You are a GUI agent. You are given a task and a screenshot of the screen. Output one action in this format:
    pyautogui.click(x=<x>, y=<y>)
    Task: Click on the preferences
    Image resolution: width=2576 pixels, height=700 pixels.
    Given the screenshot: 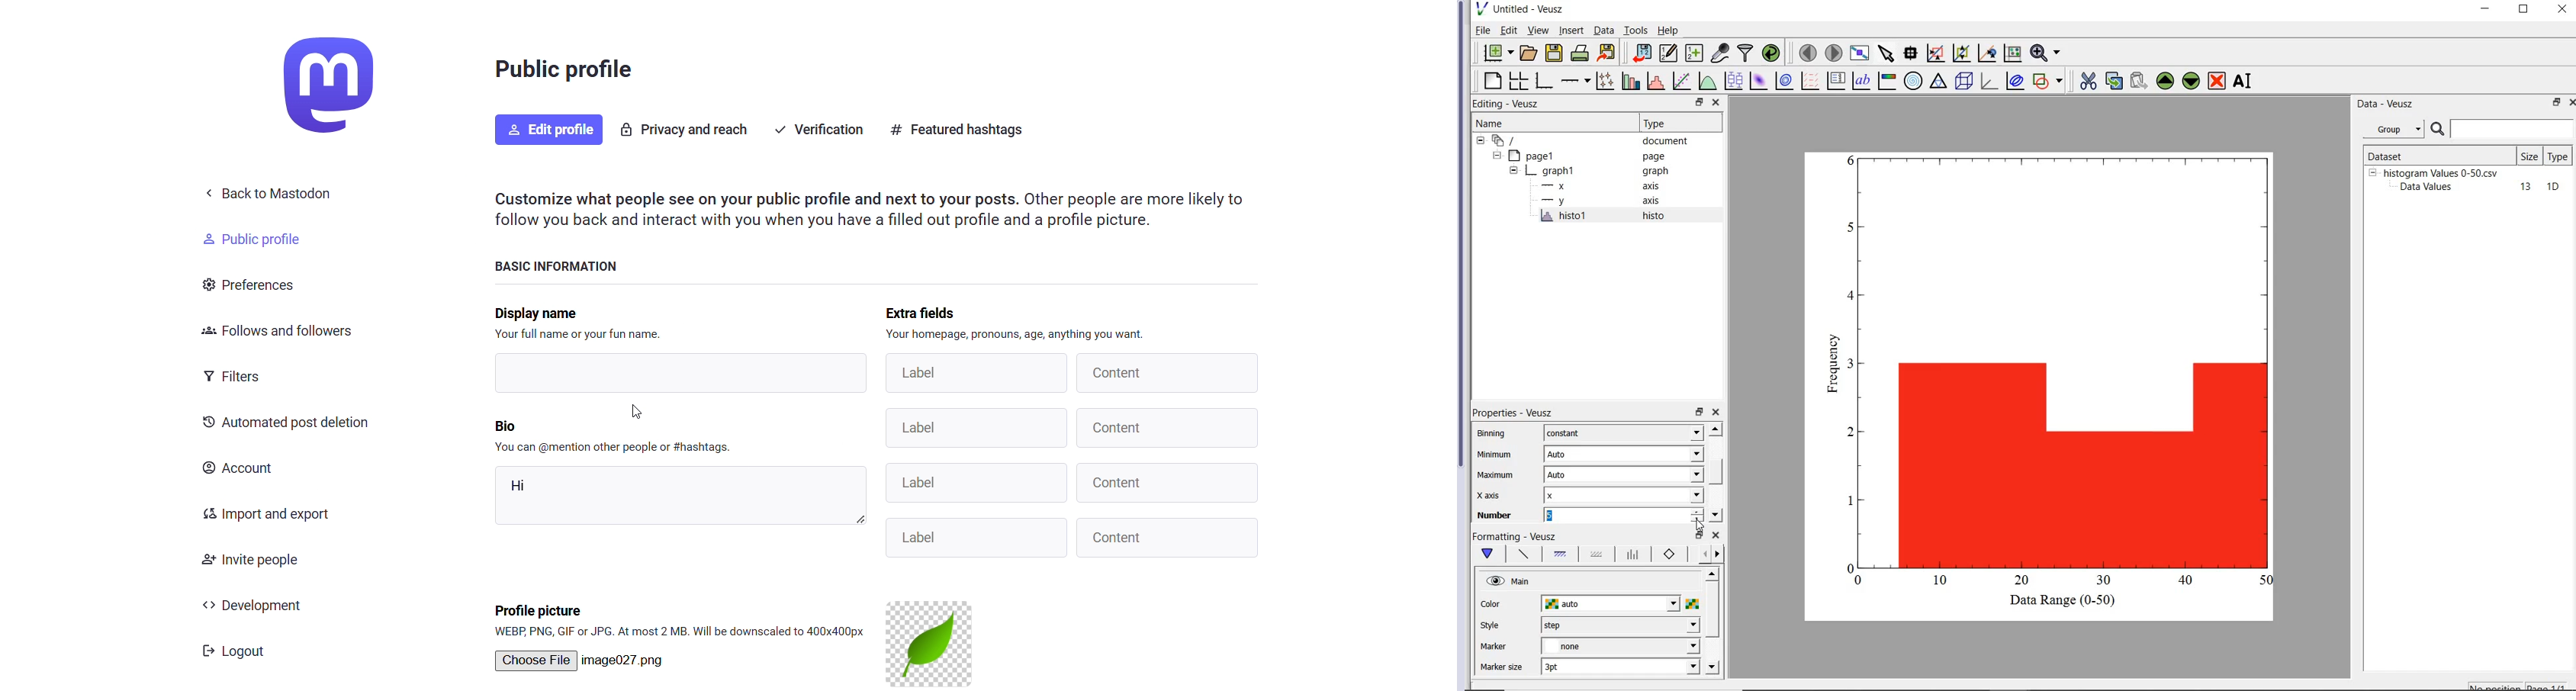 What is the action you would take?
    pyautogui.click(x=239, y=286)
    